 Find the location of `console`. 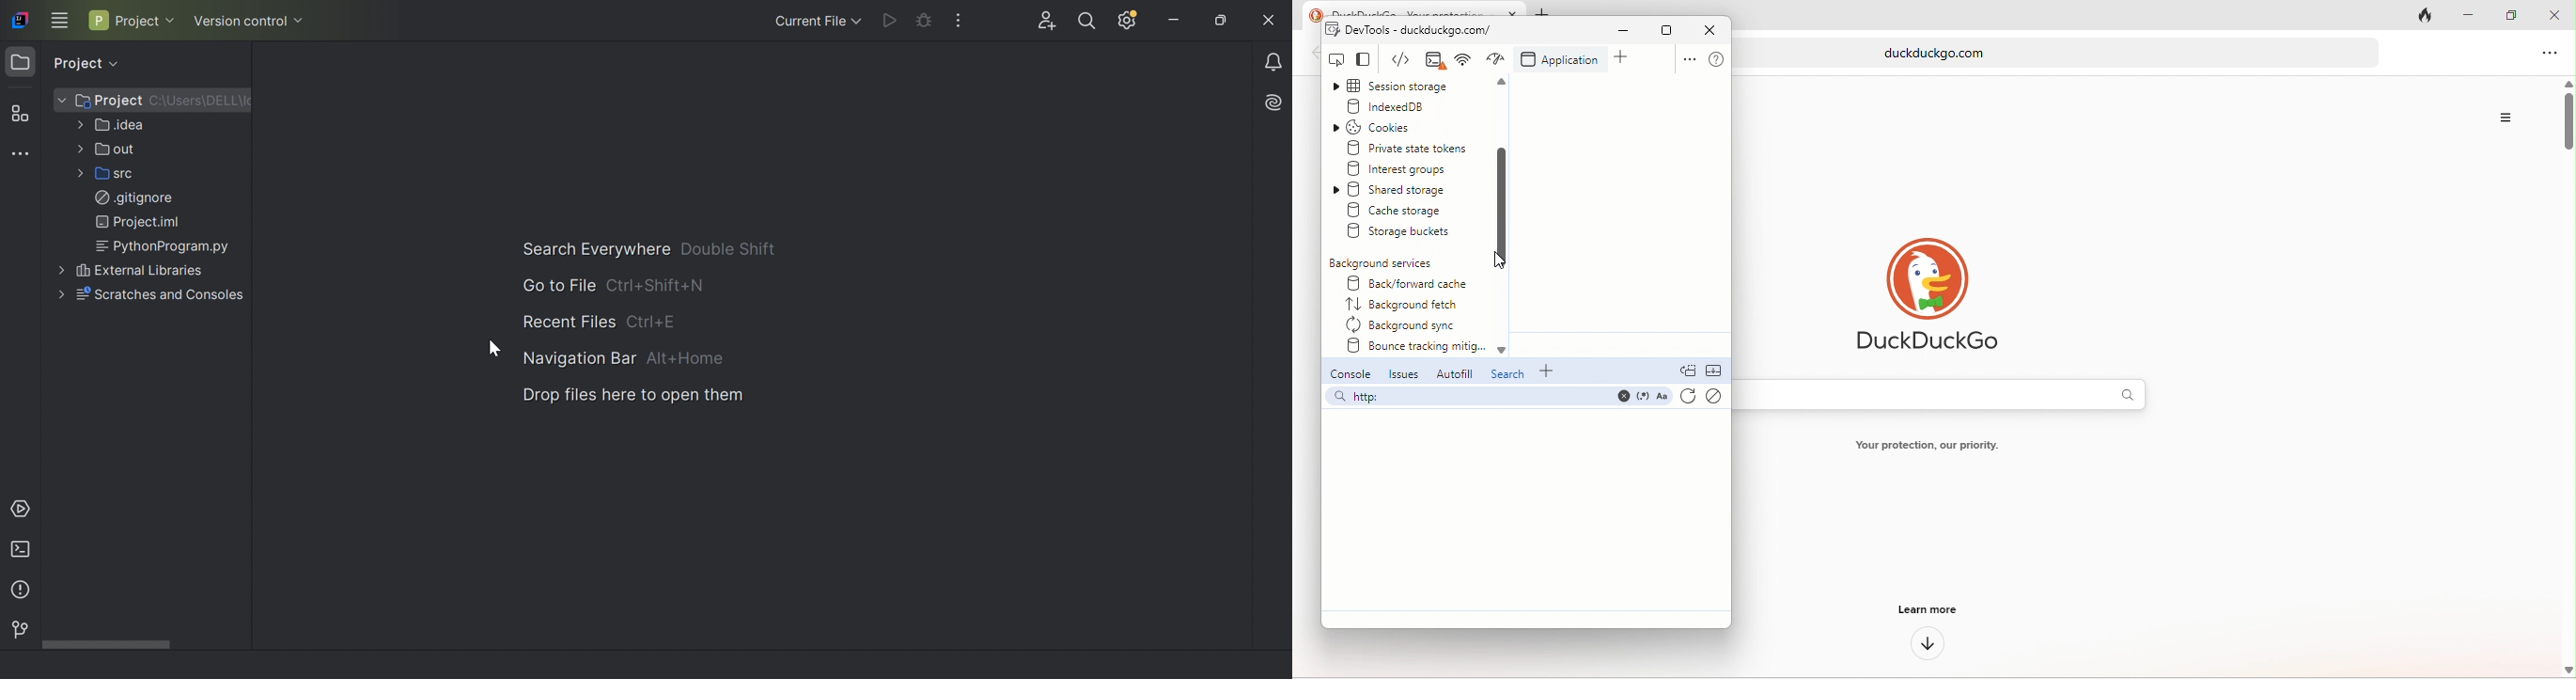

console is located at coordinates (1349, 375).